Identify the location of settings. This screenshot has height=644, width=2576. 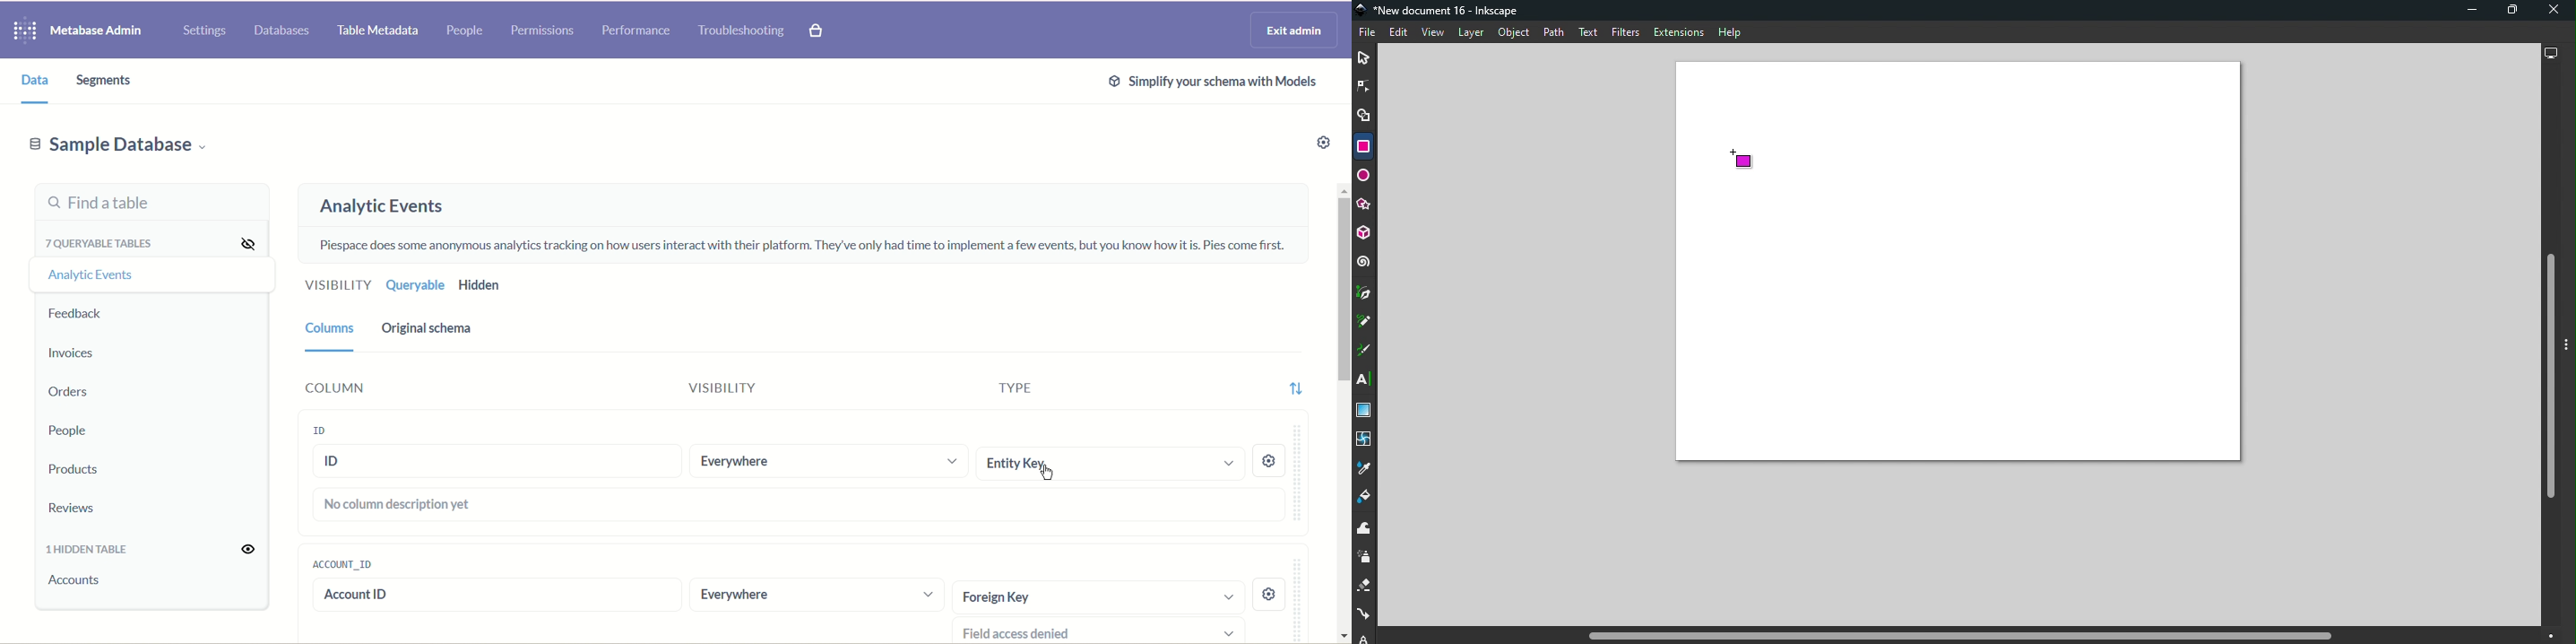
(1312, 146).